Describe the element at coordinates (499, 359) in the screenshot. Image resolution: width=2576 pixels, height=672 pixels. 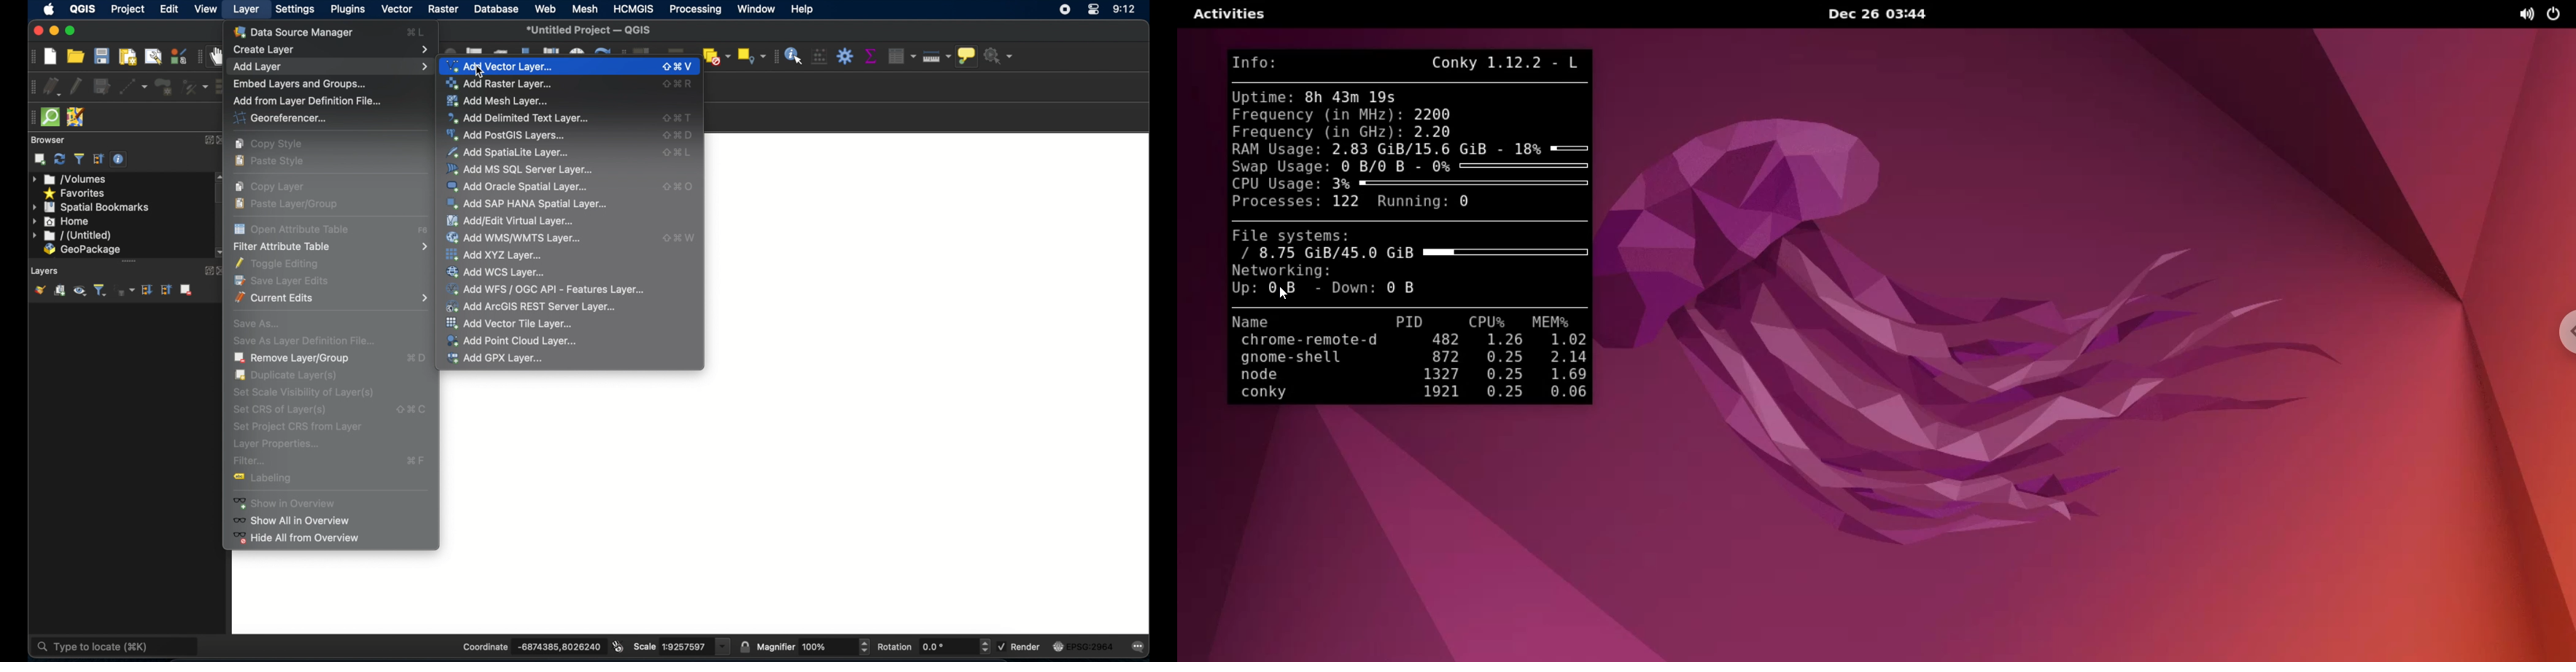
I see `Add GPX Layer...` at that location.